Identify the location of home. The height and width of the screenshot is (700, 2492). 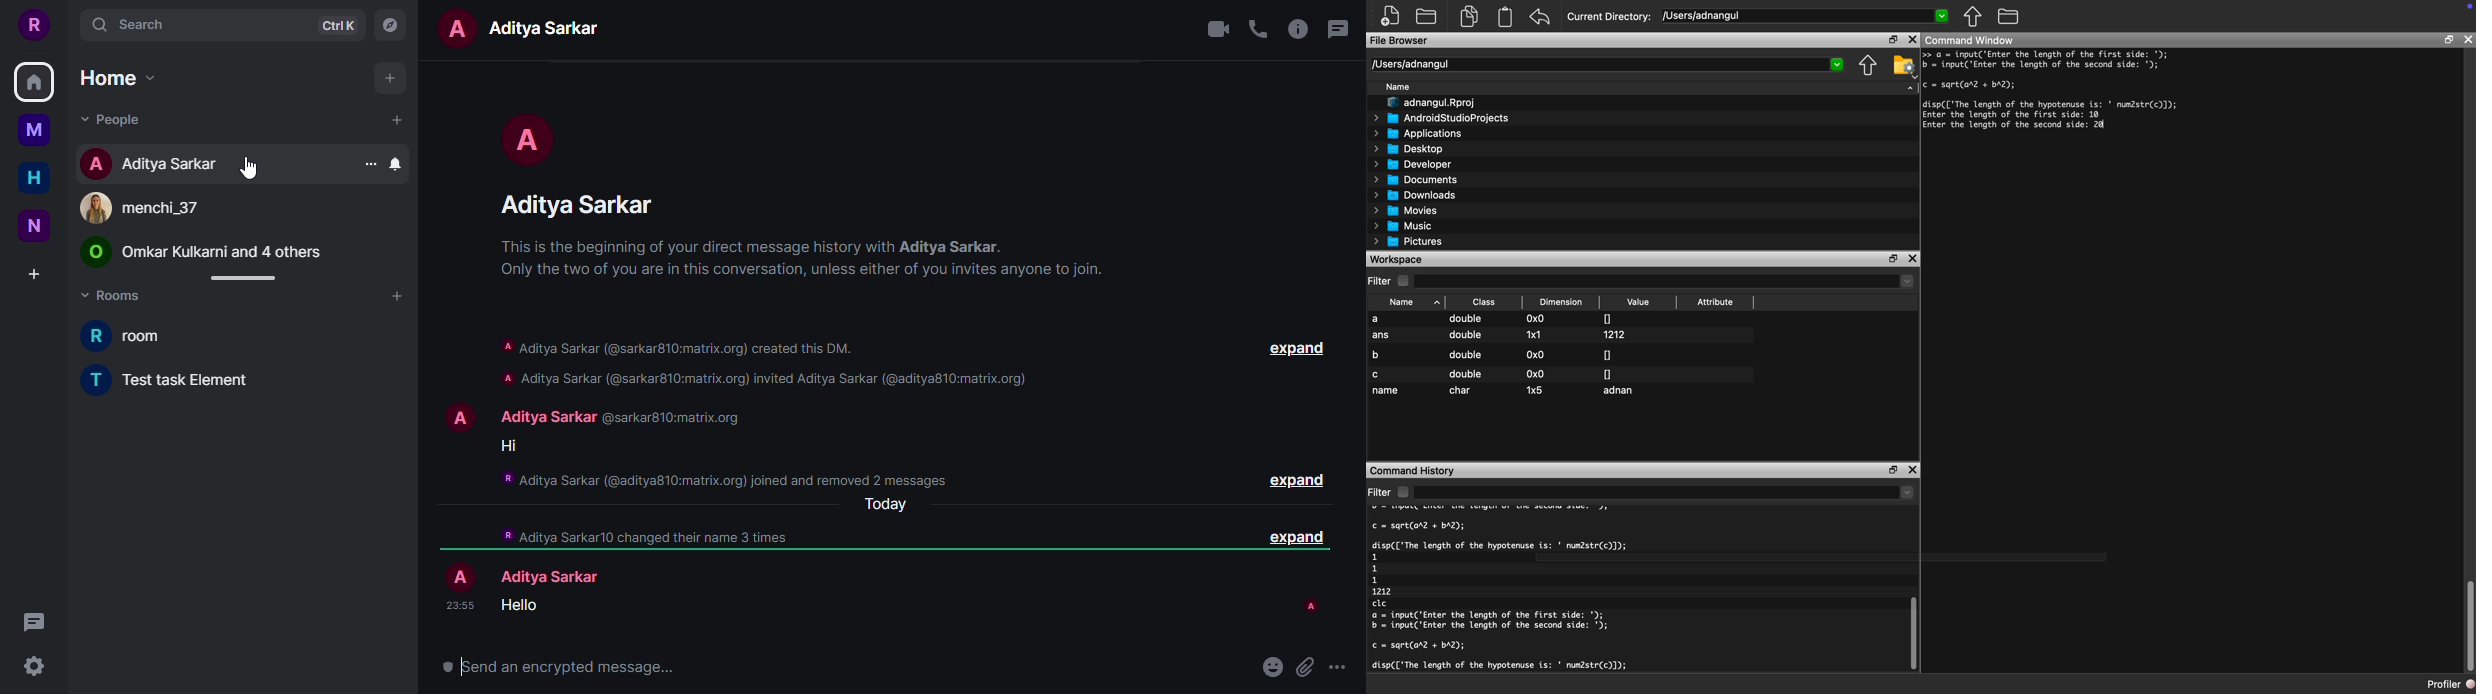
(32, 177).